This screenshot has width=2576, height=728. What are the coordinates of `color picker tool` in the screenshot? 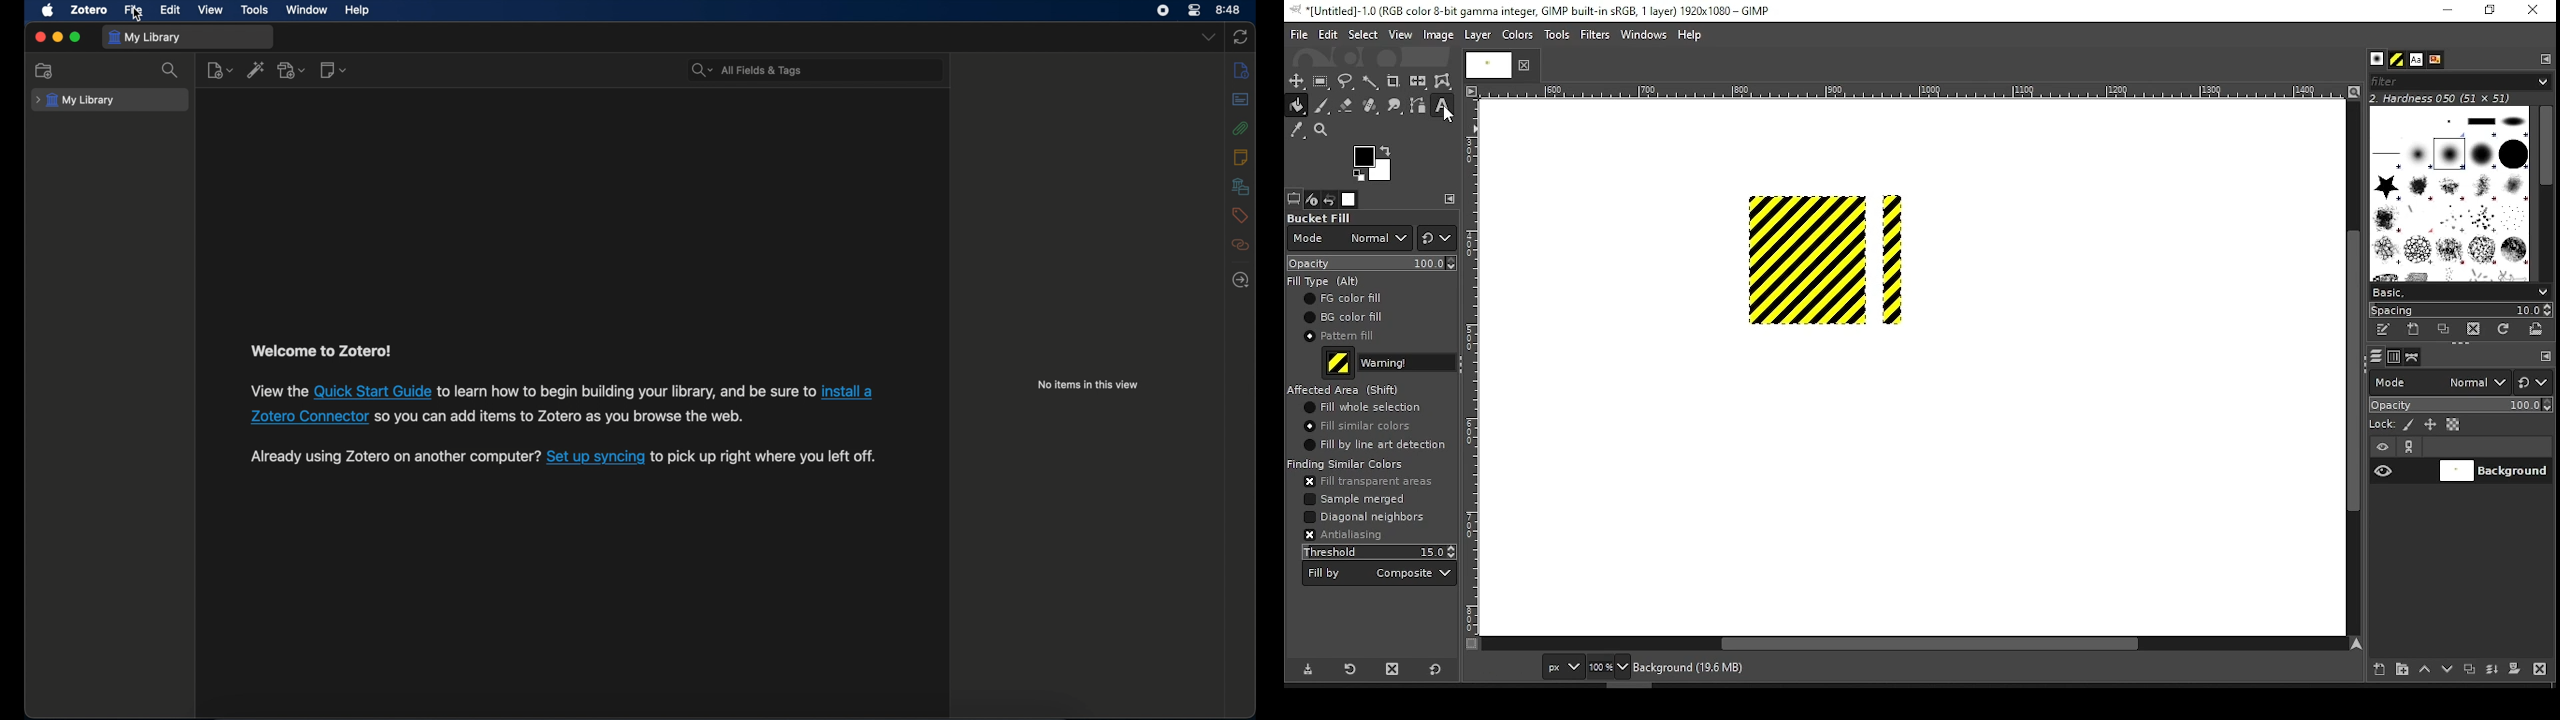 It's located at (1296, 132).